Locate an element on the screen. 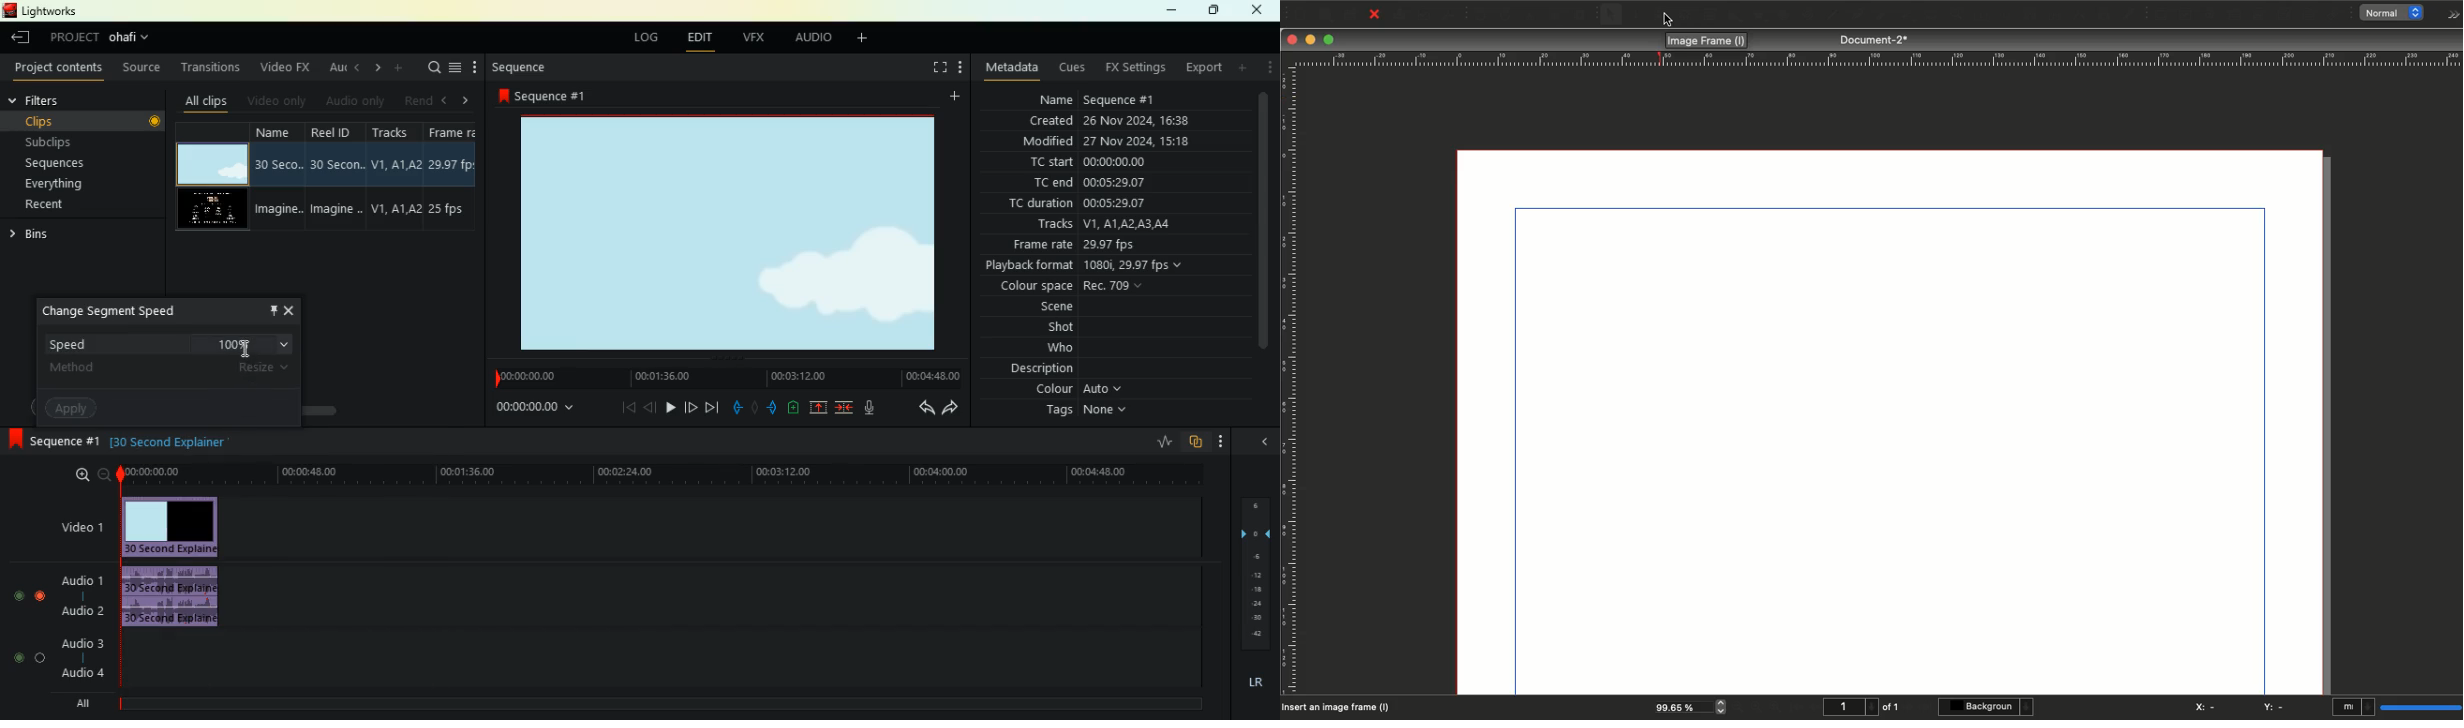  Image frame (I) is located at coordinates (1708, 41).